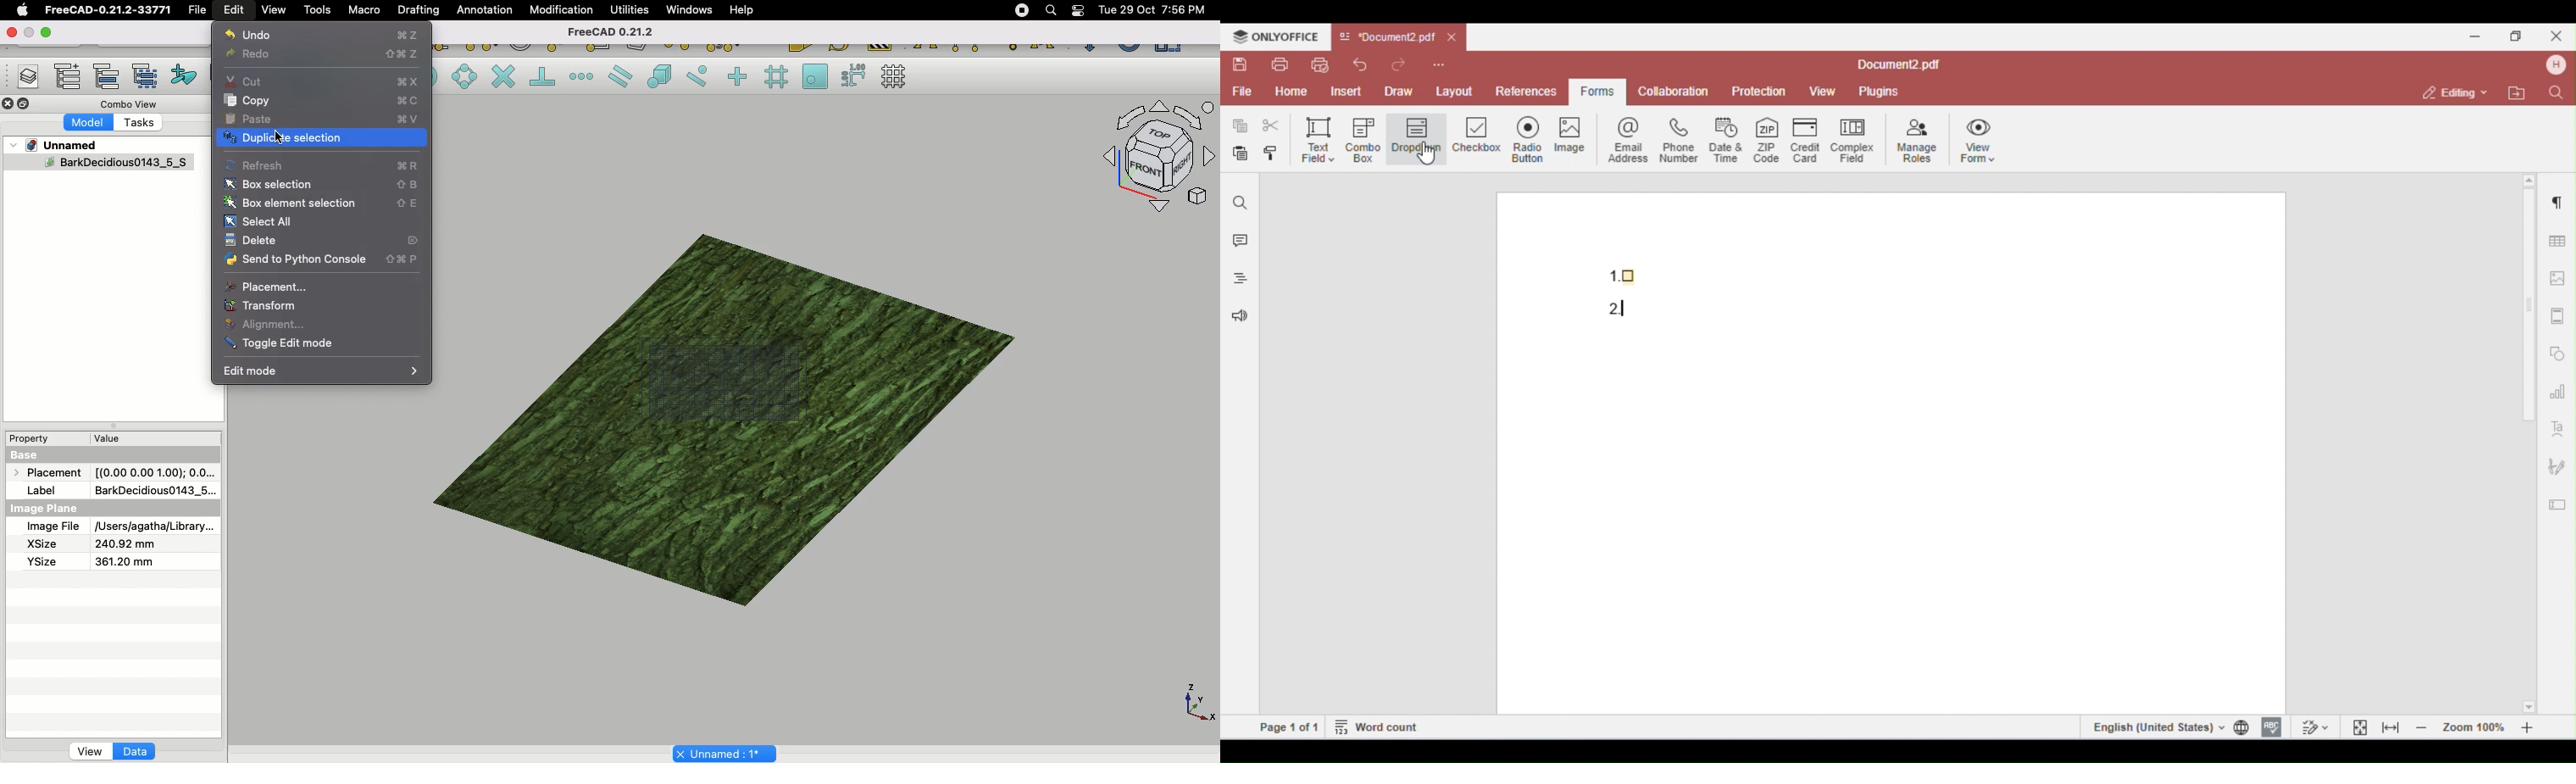 This screenshot has height=784, width=2576. I want to click on Property, so click(34, 438).